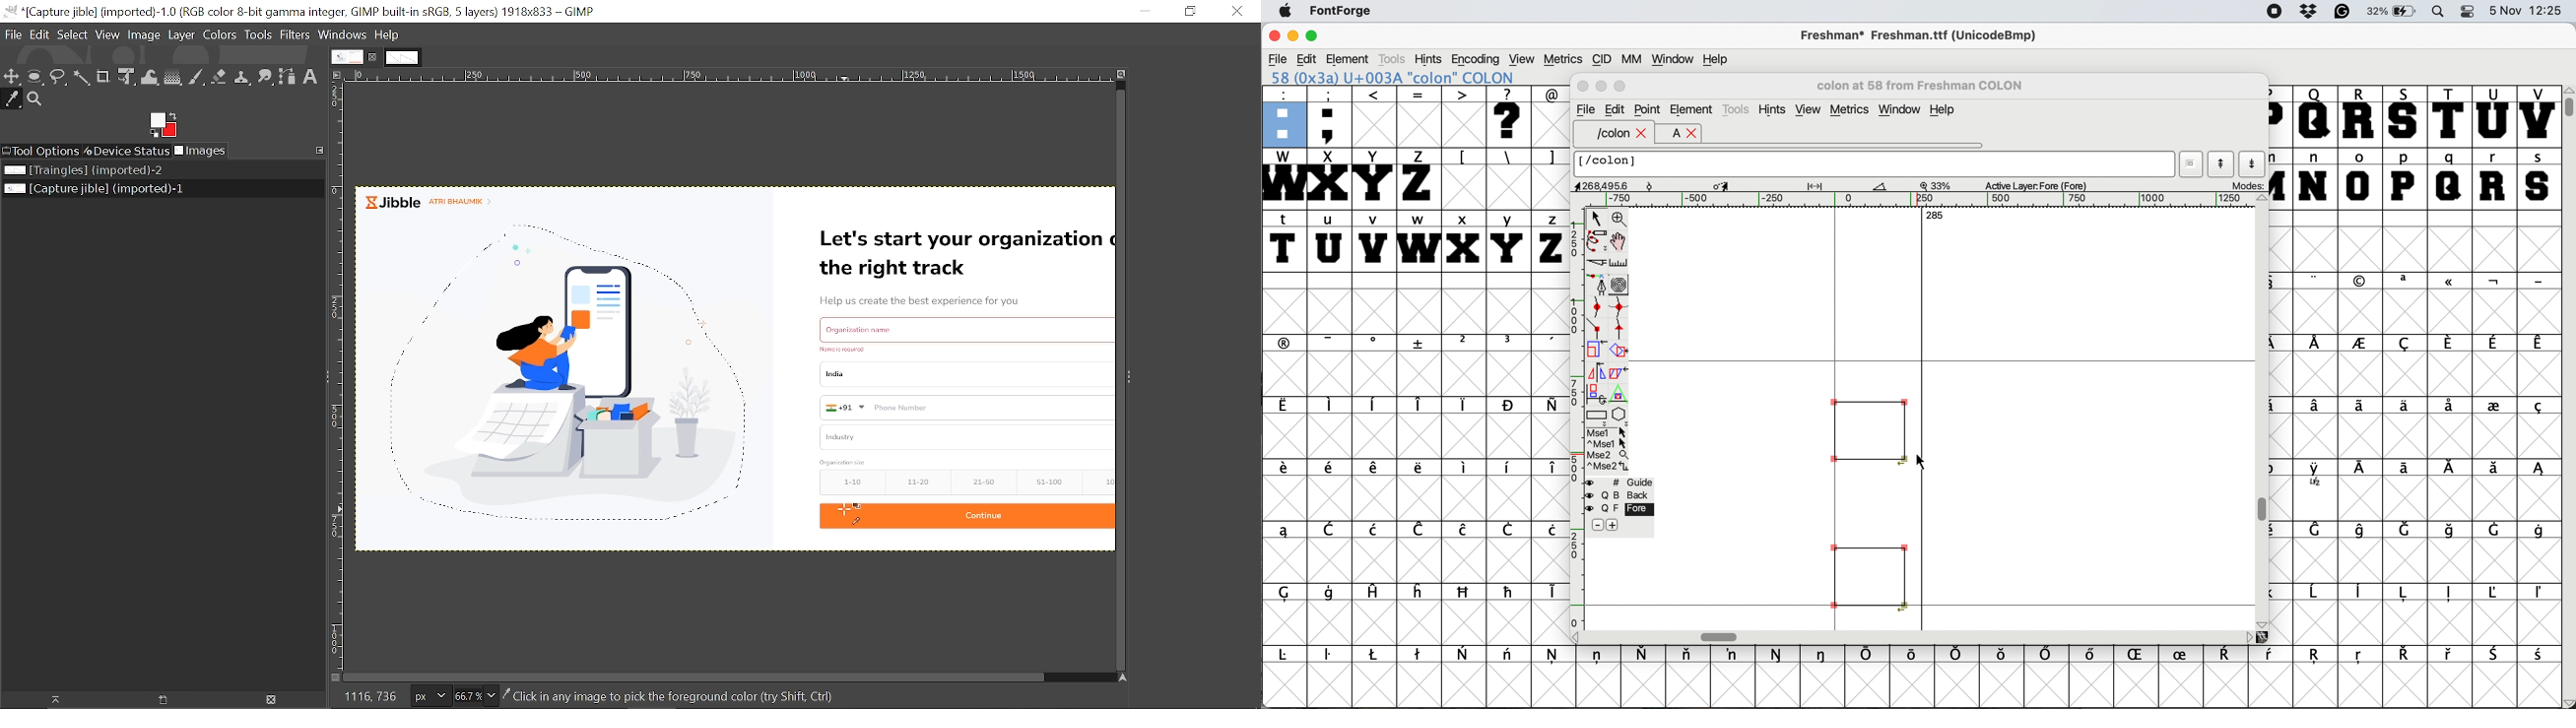  I want to click on symbol, so click(1330, 595).